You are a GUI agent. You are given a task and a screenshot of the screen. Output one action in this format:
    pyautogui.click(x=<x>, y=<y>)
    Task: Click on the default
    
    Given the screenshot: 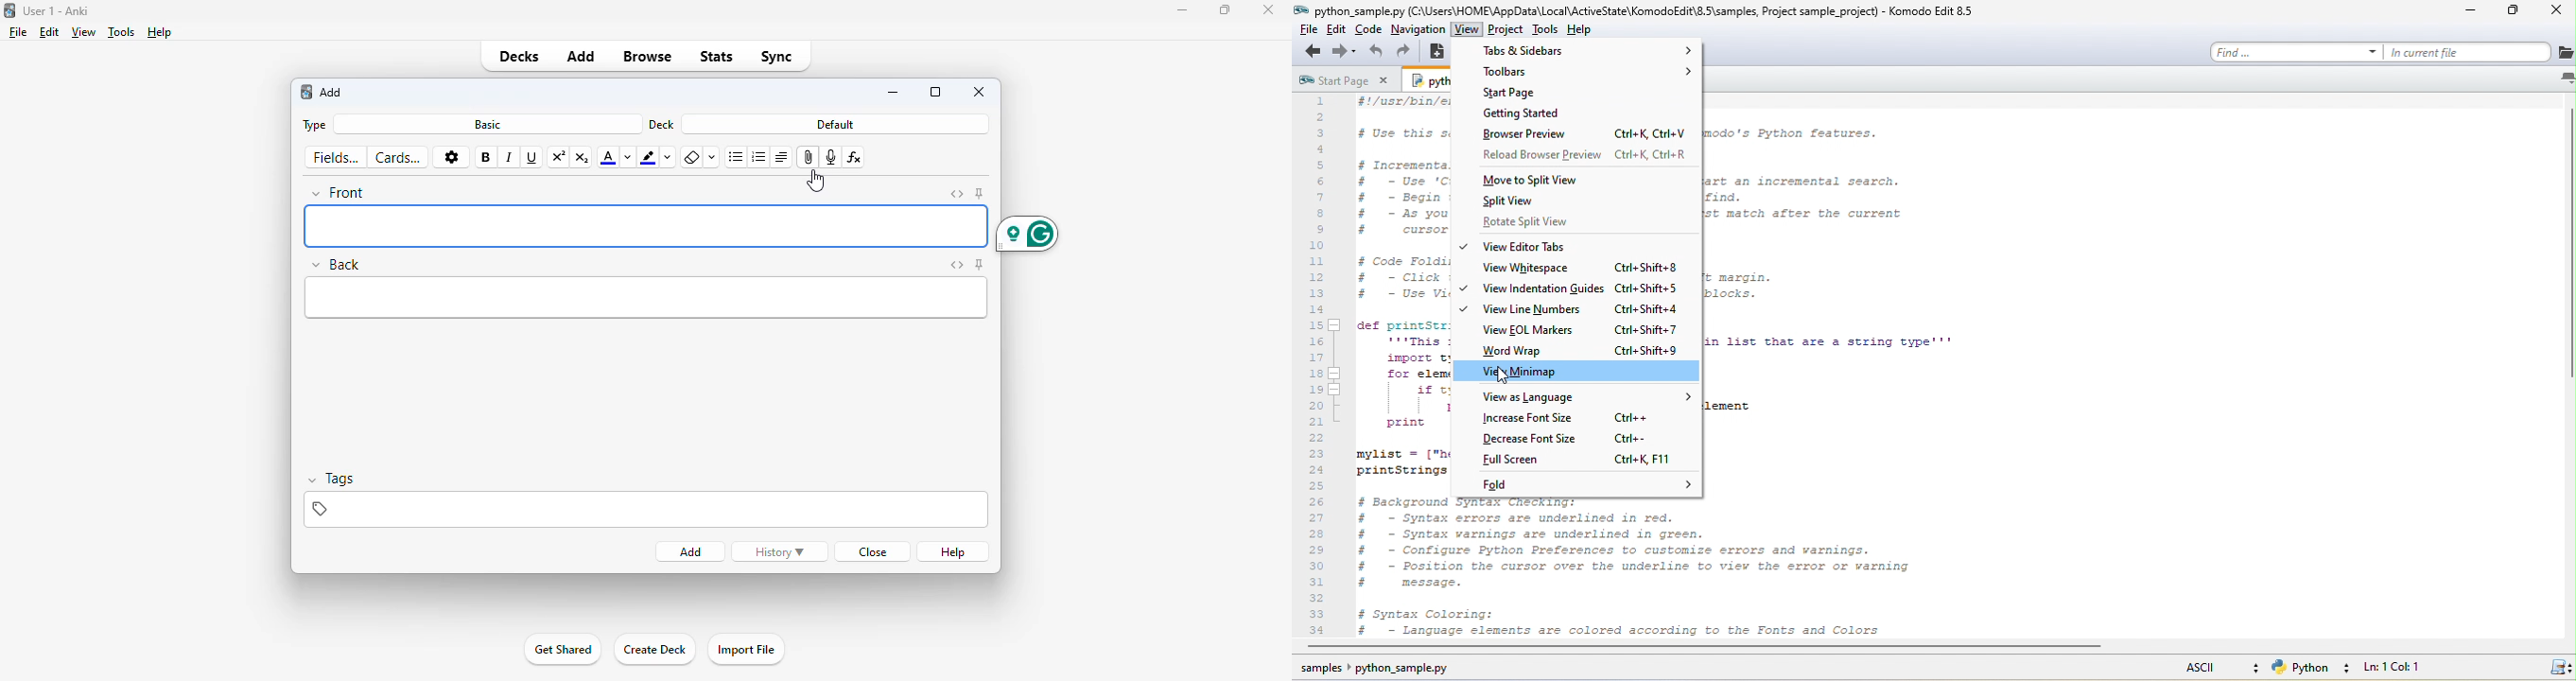 What is the action you would take?
    pyautogui.click(x=835, y=124)
    